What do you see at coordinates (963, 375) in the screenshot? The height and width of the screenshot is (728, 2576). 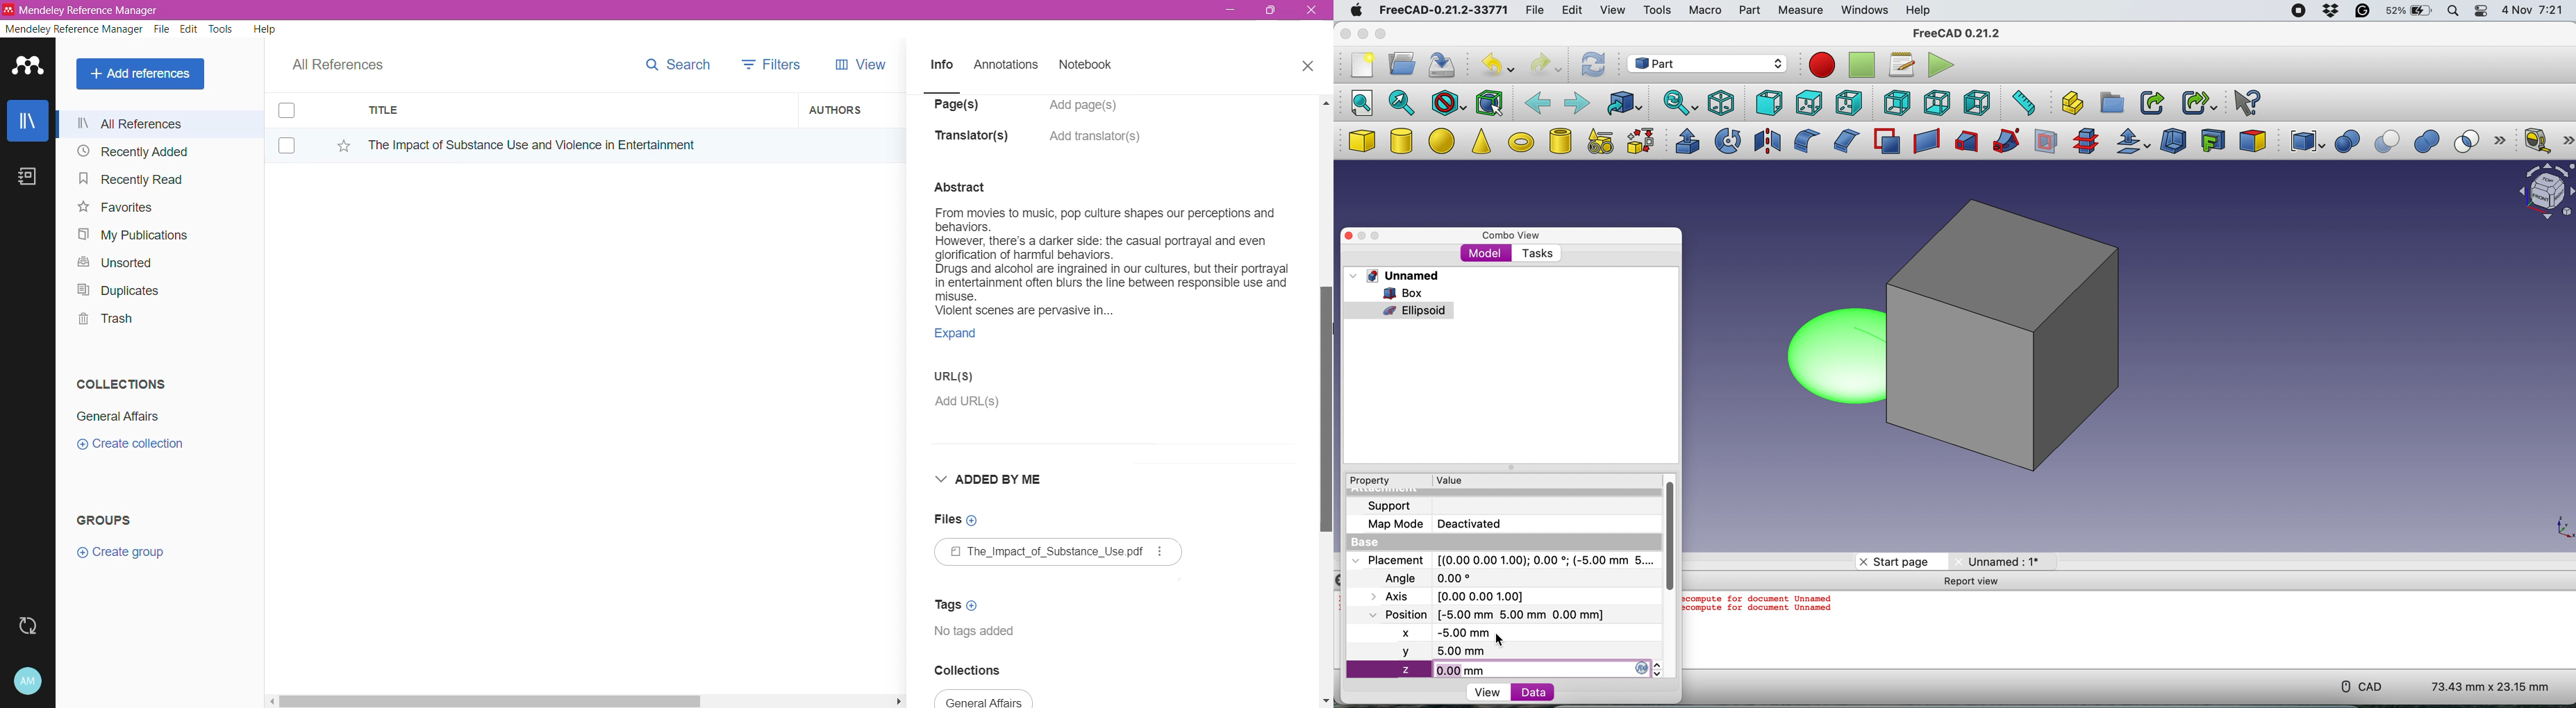 I see `URL(S)` at bounding box center [963, 375].